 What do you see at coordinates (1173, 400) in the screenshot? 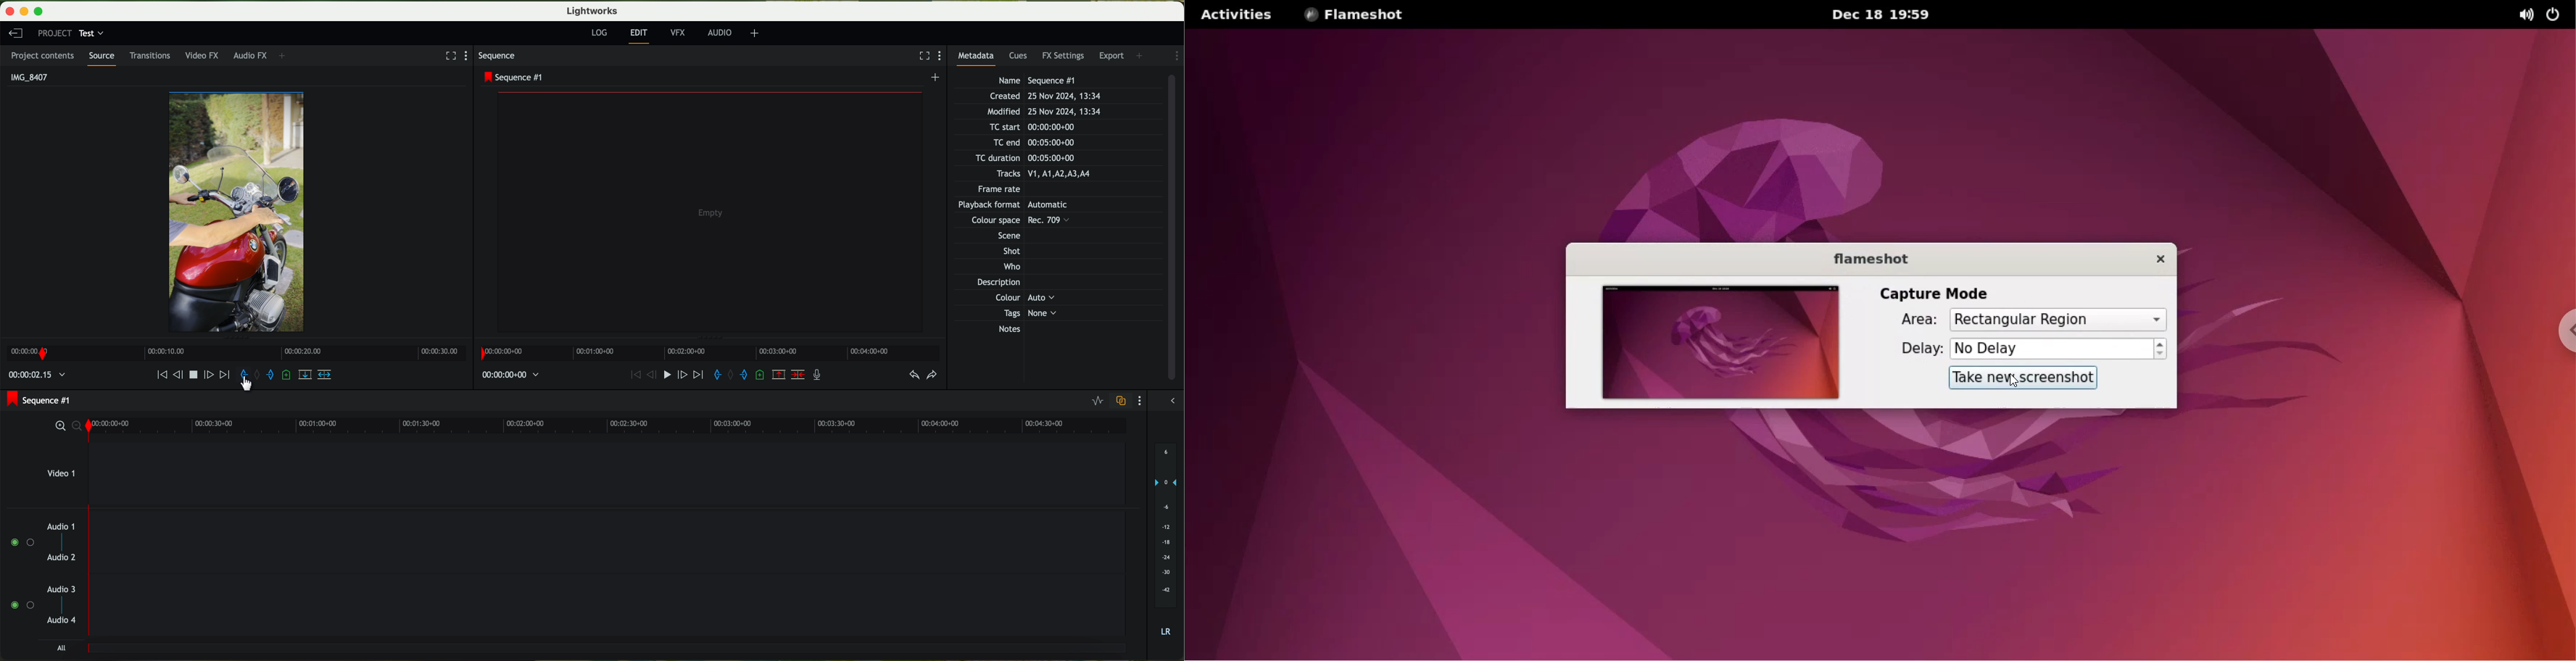
I see `show/hide the full audio mix menu` at bounding box center [1173, 400].